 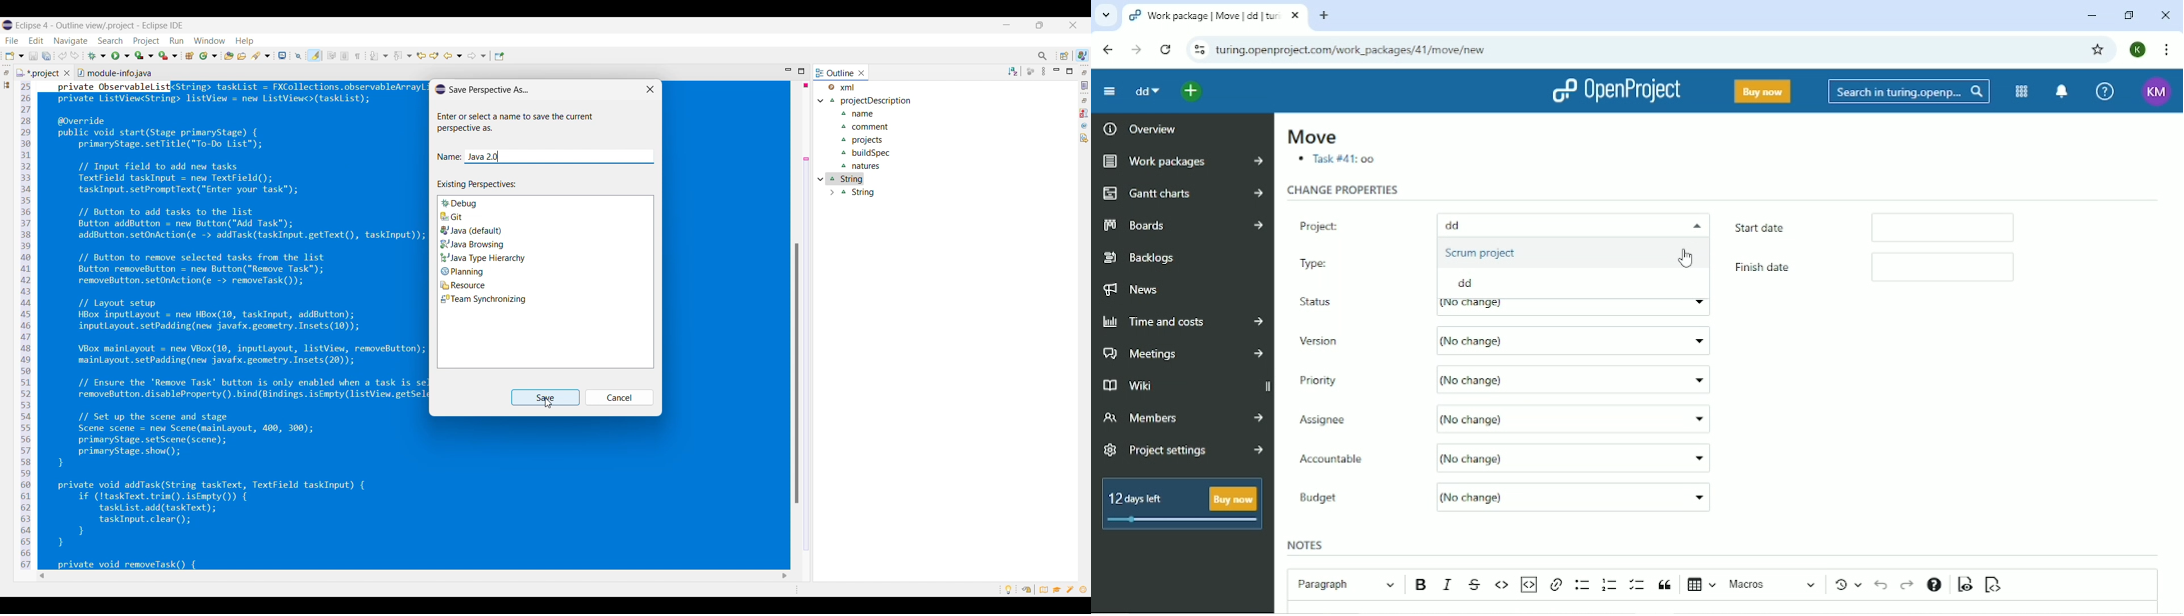 I want to click on Restore down, so click(x=2127, y=15).